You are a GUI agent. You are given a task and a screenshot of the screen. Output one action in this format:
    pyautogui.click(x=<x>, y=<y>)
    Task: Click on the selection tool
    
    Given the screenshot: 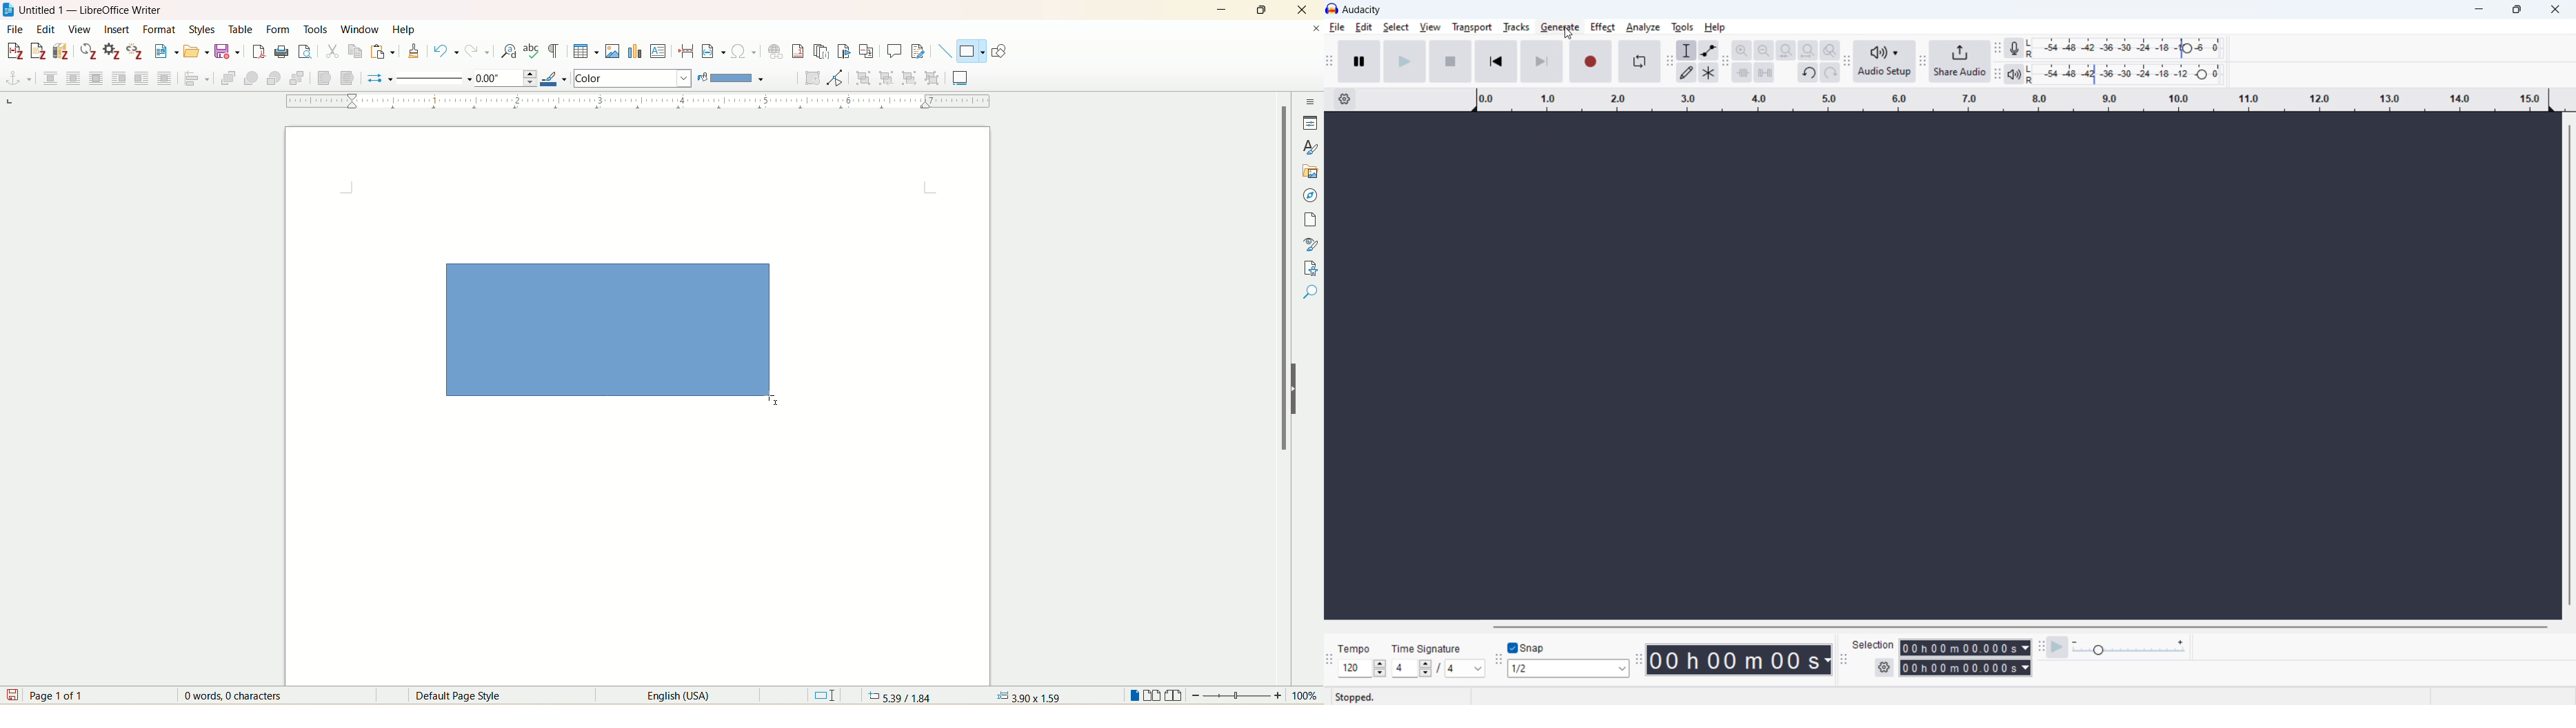 What is the action you would take?
    pyautogui.click(x=1687, y=50)
    